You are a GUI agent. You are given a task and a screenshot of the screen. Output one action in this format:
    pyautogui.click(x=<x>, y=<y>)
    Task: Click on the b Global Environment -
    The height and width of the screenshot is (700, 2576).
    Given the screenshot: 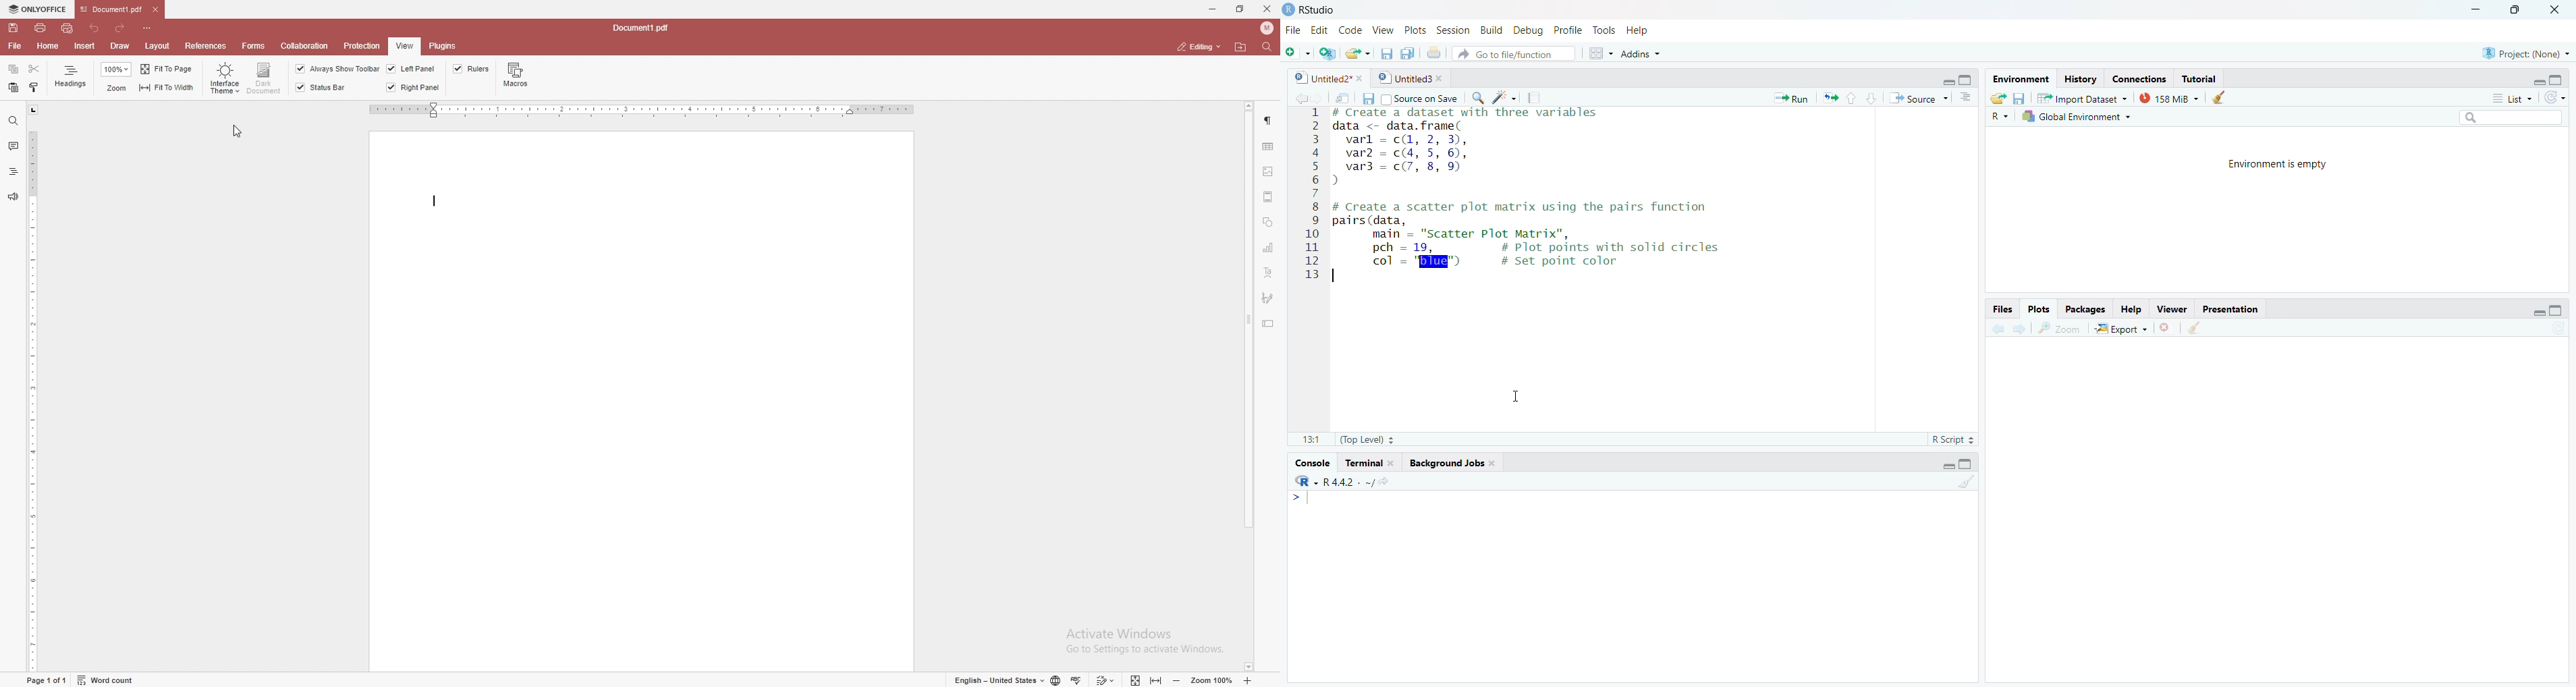 What is the action you would take?
    pyautogui.click(x=2073, y=116)
    